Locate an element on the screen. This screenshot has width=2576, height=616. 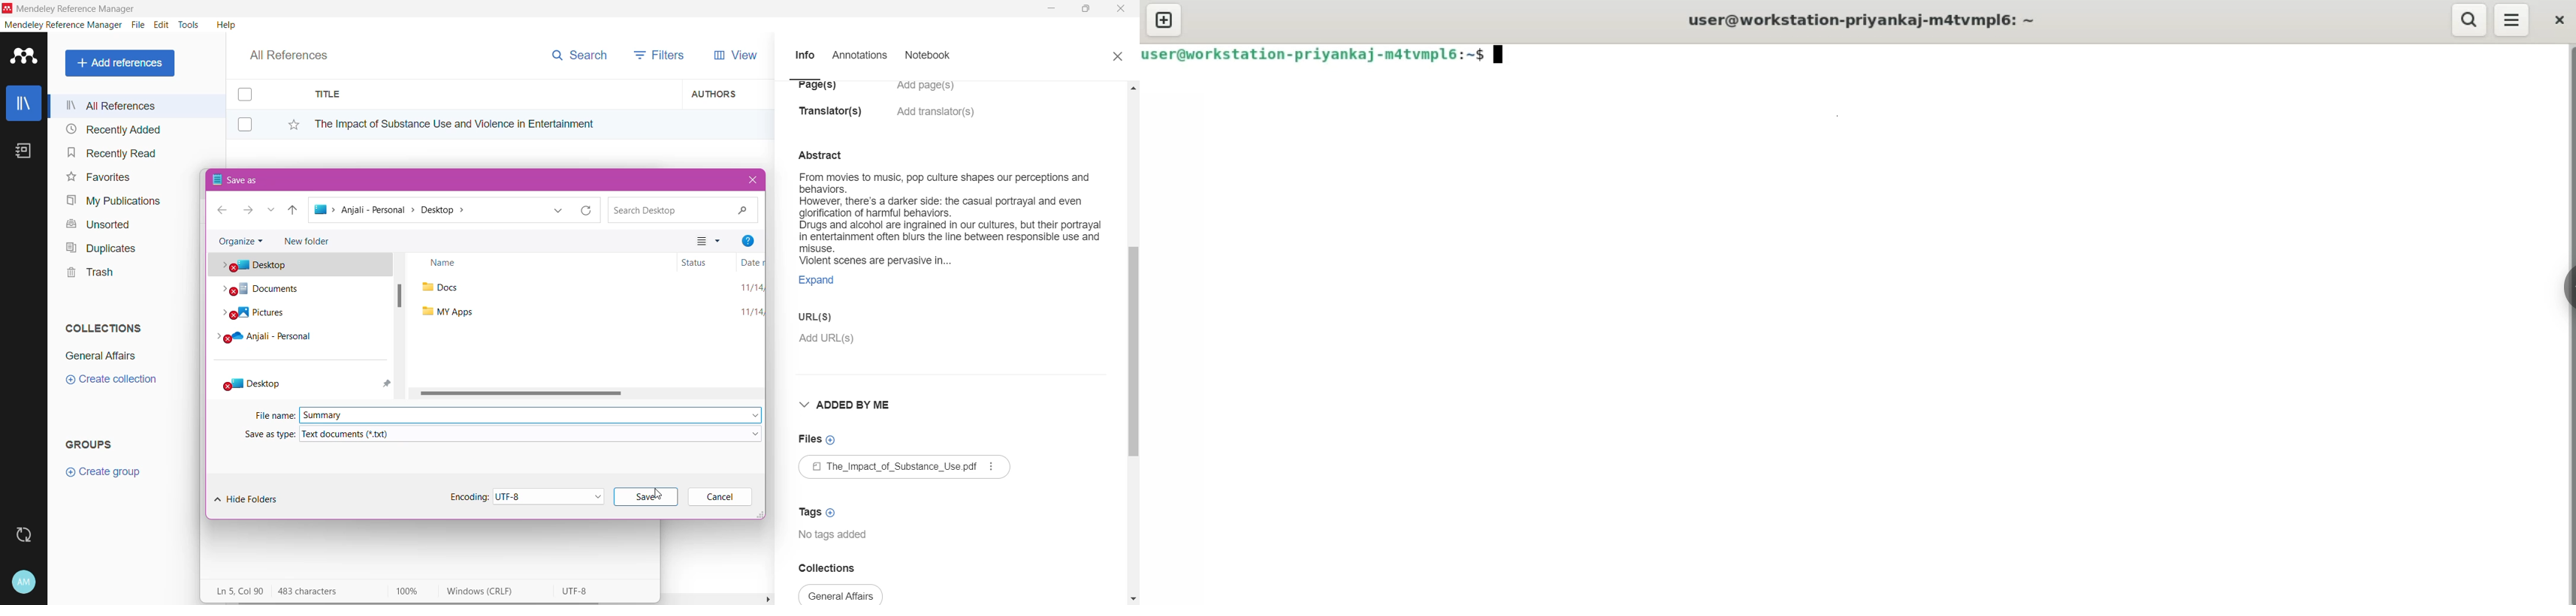
Duplicates is located at coordinates (97, 247).